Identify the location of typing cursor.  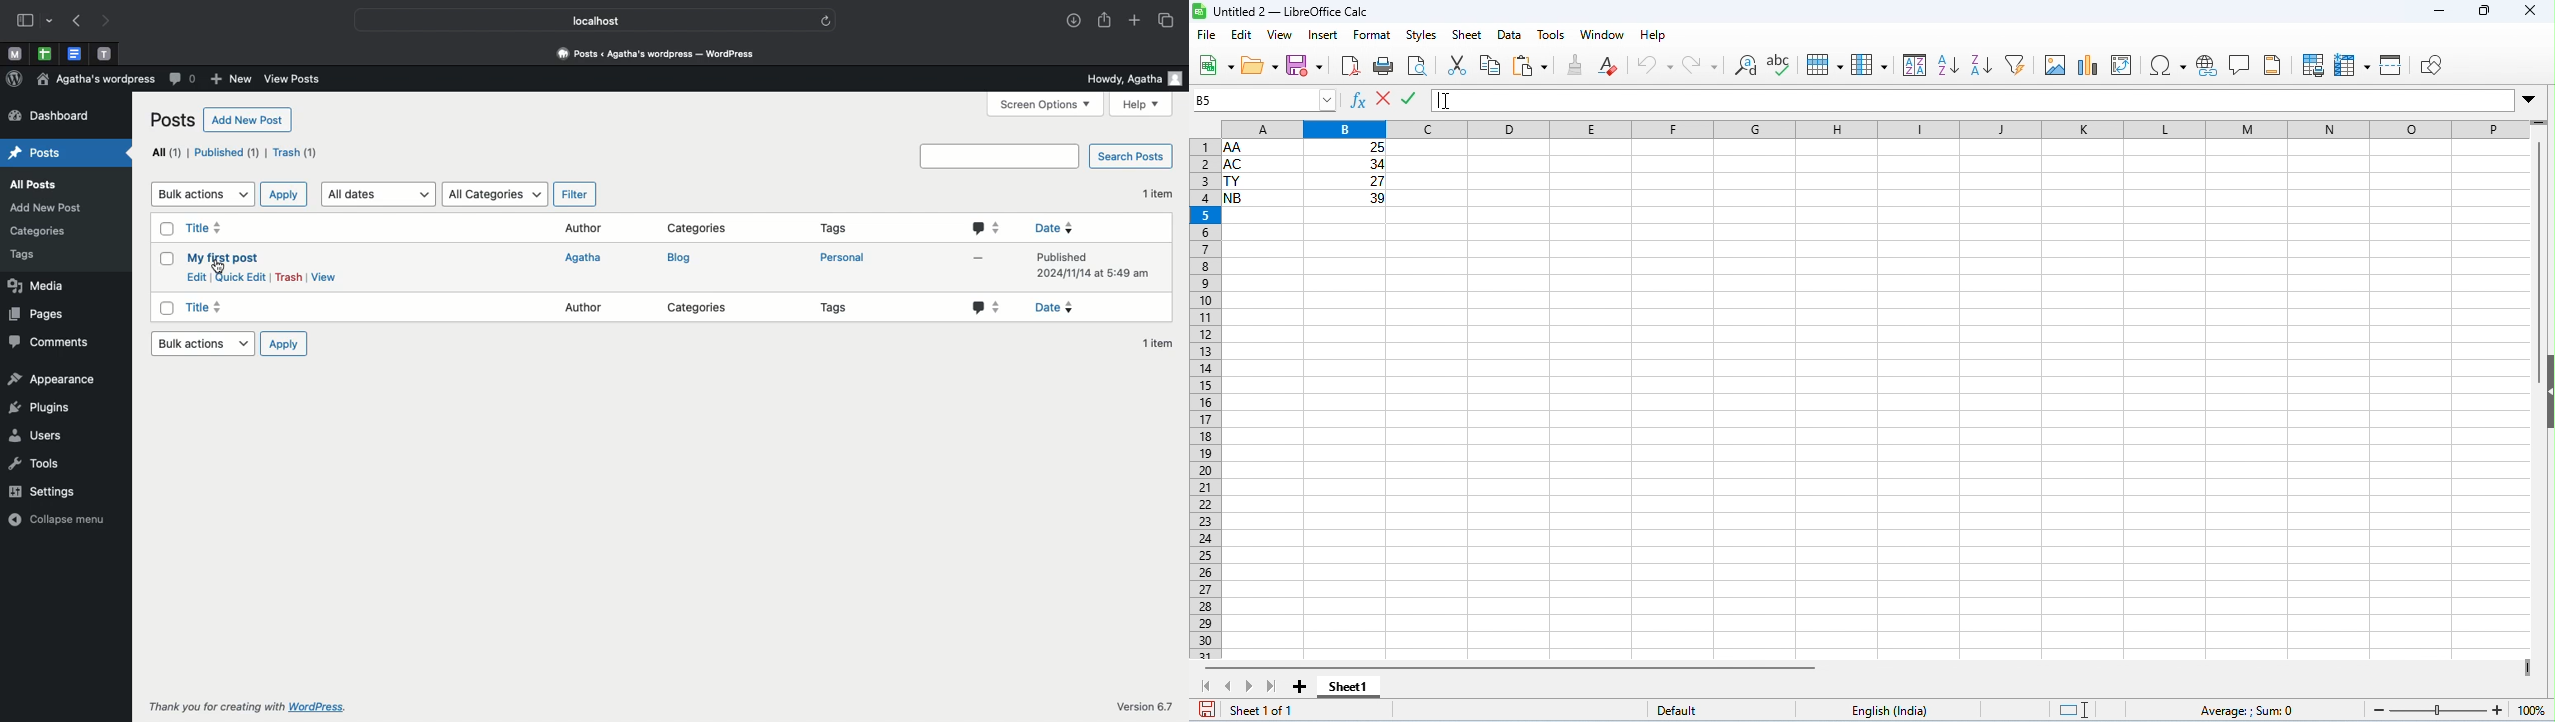
(1438, 101).